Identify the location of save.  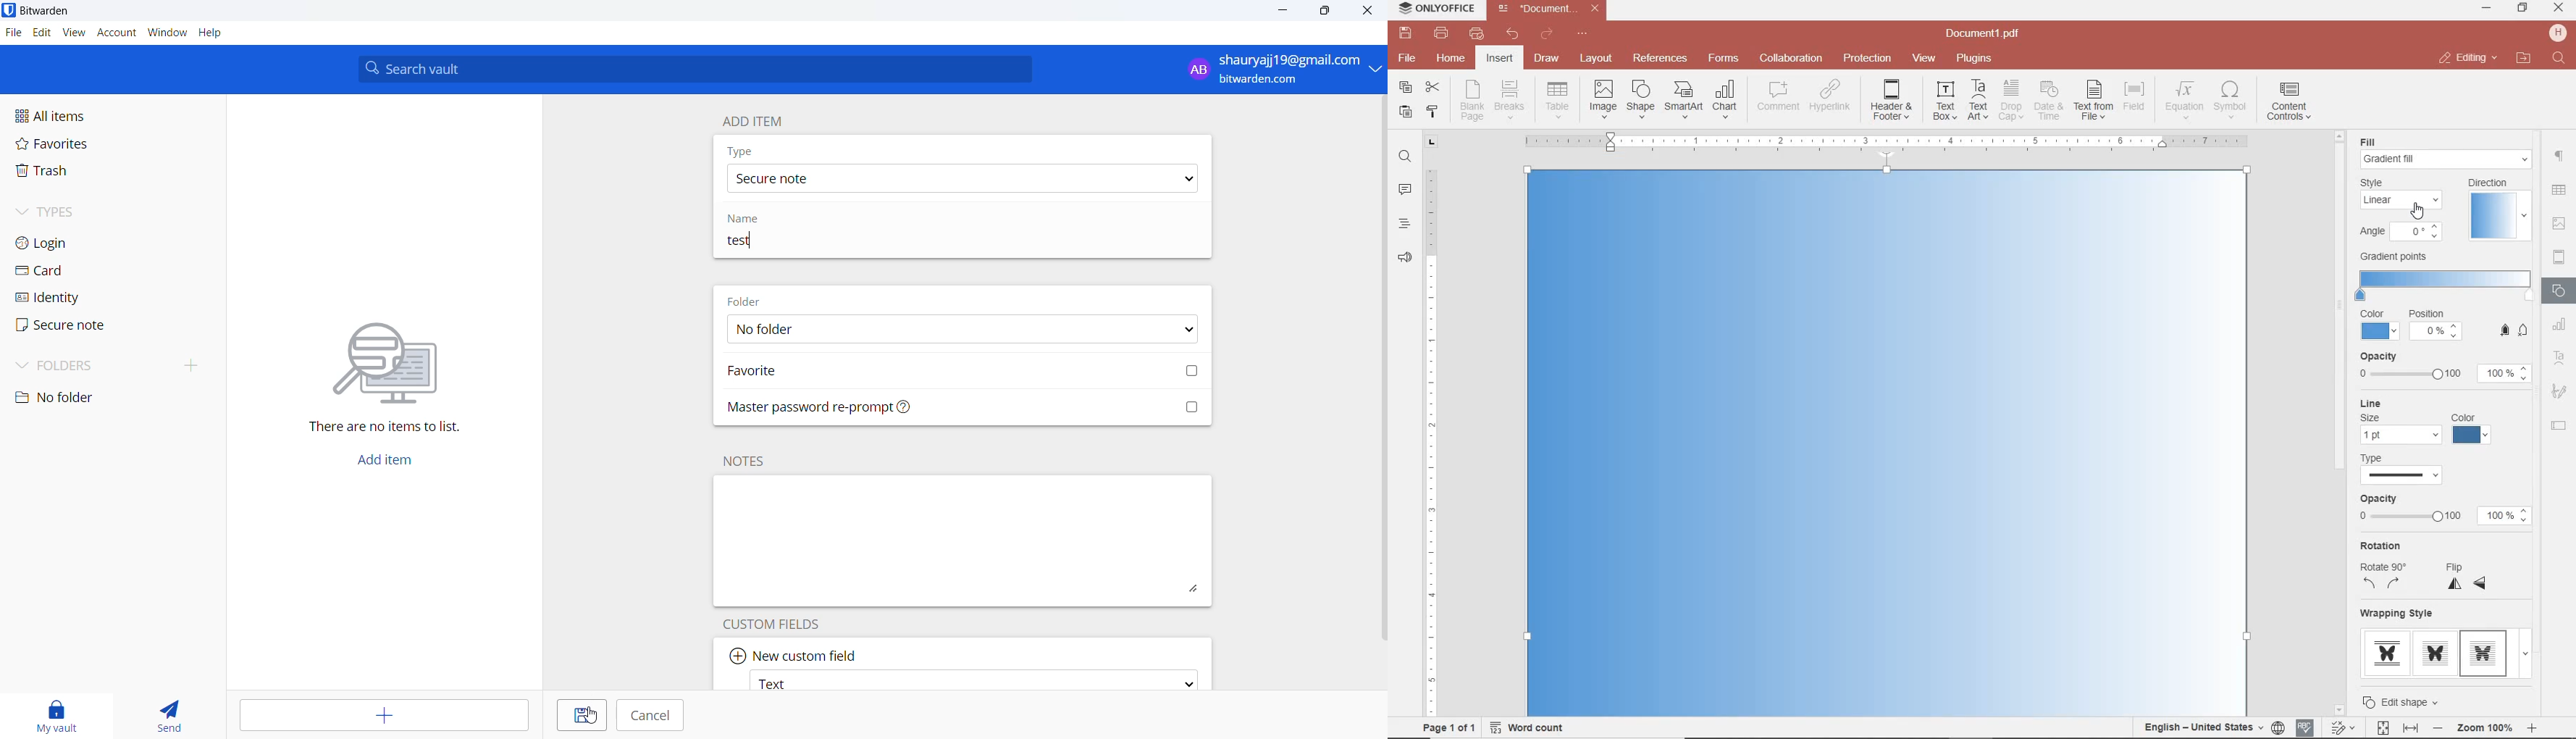
(1404, 33).